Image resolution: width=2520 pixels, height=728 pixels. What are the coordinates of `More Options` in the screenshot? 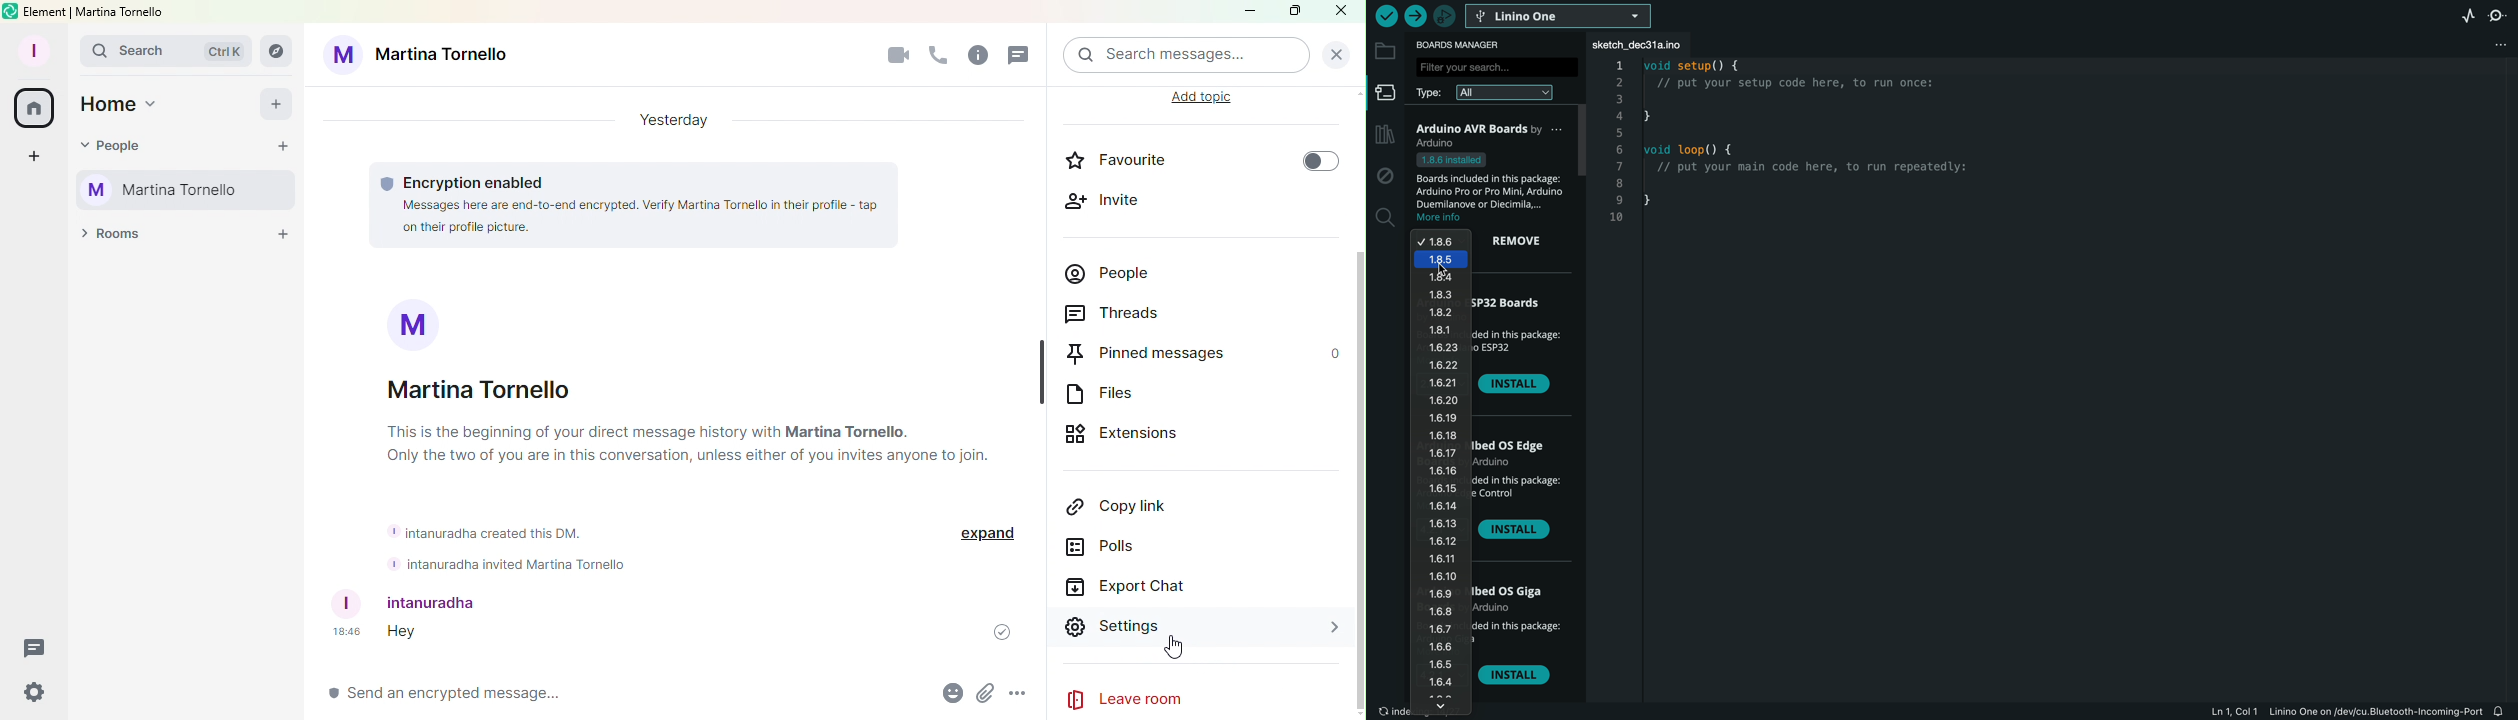 It's located at (1019, 693).